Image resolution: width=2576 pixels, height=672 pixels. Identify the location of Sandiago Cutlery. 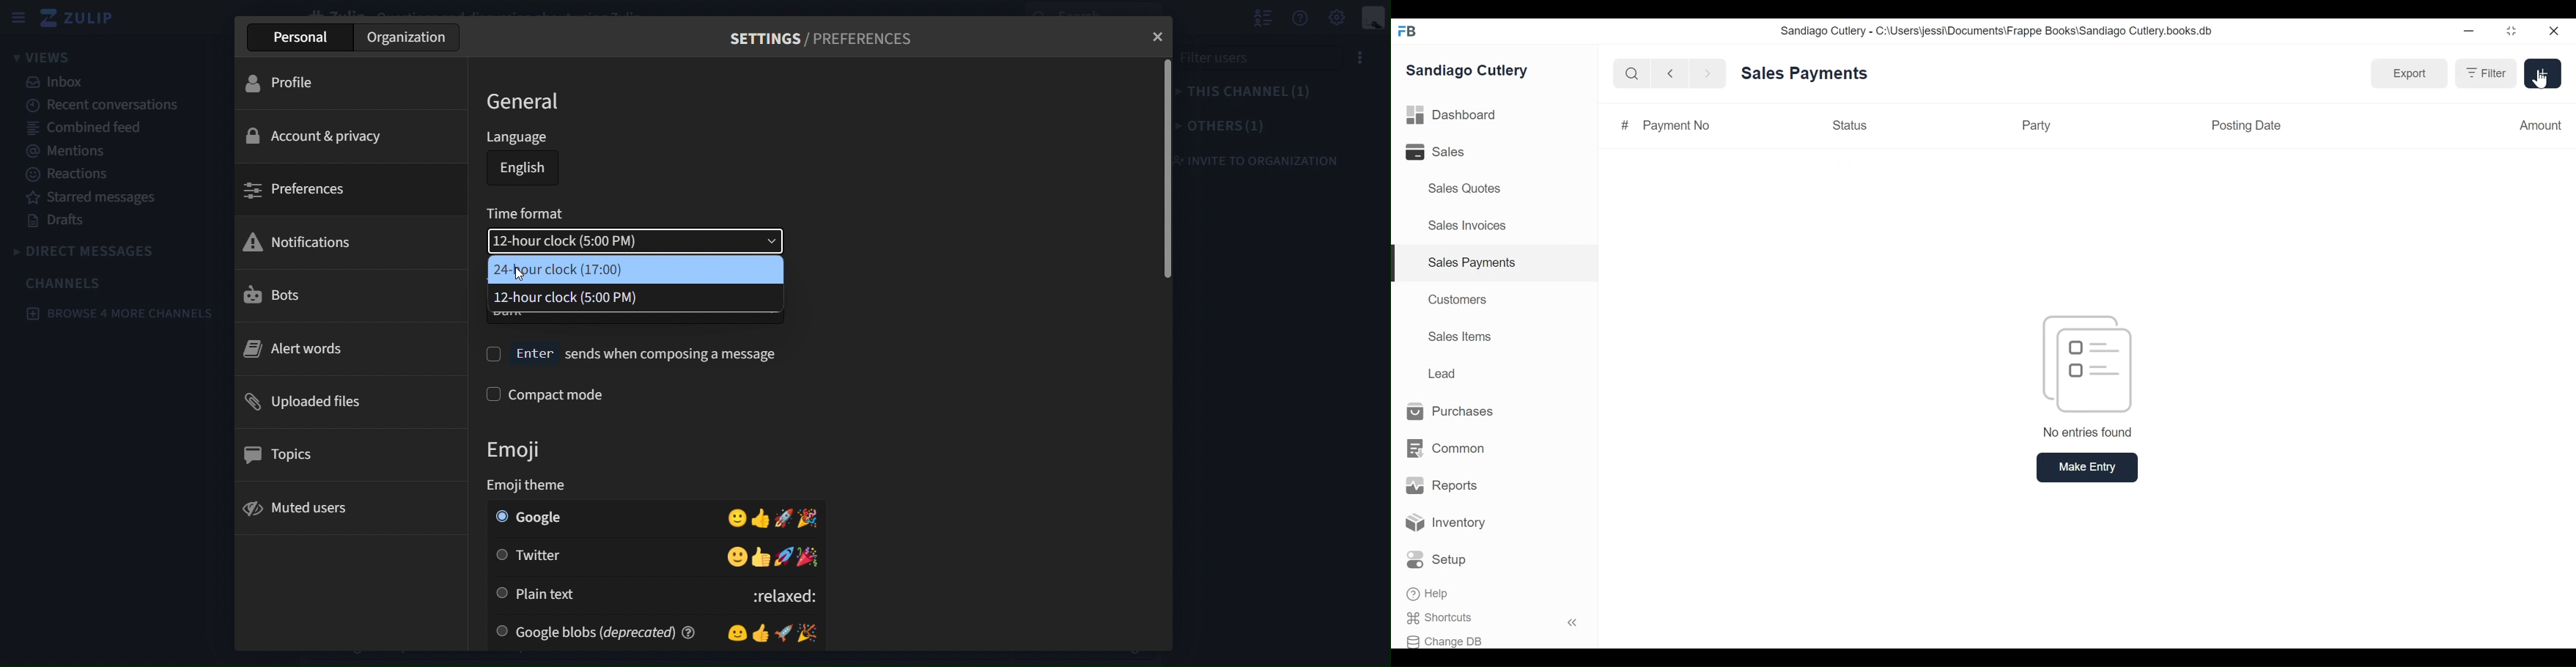
(1469, 70).